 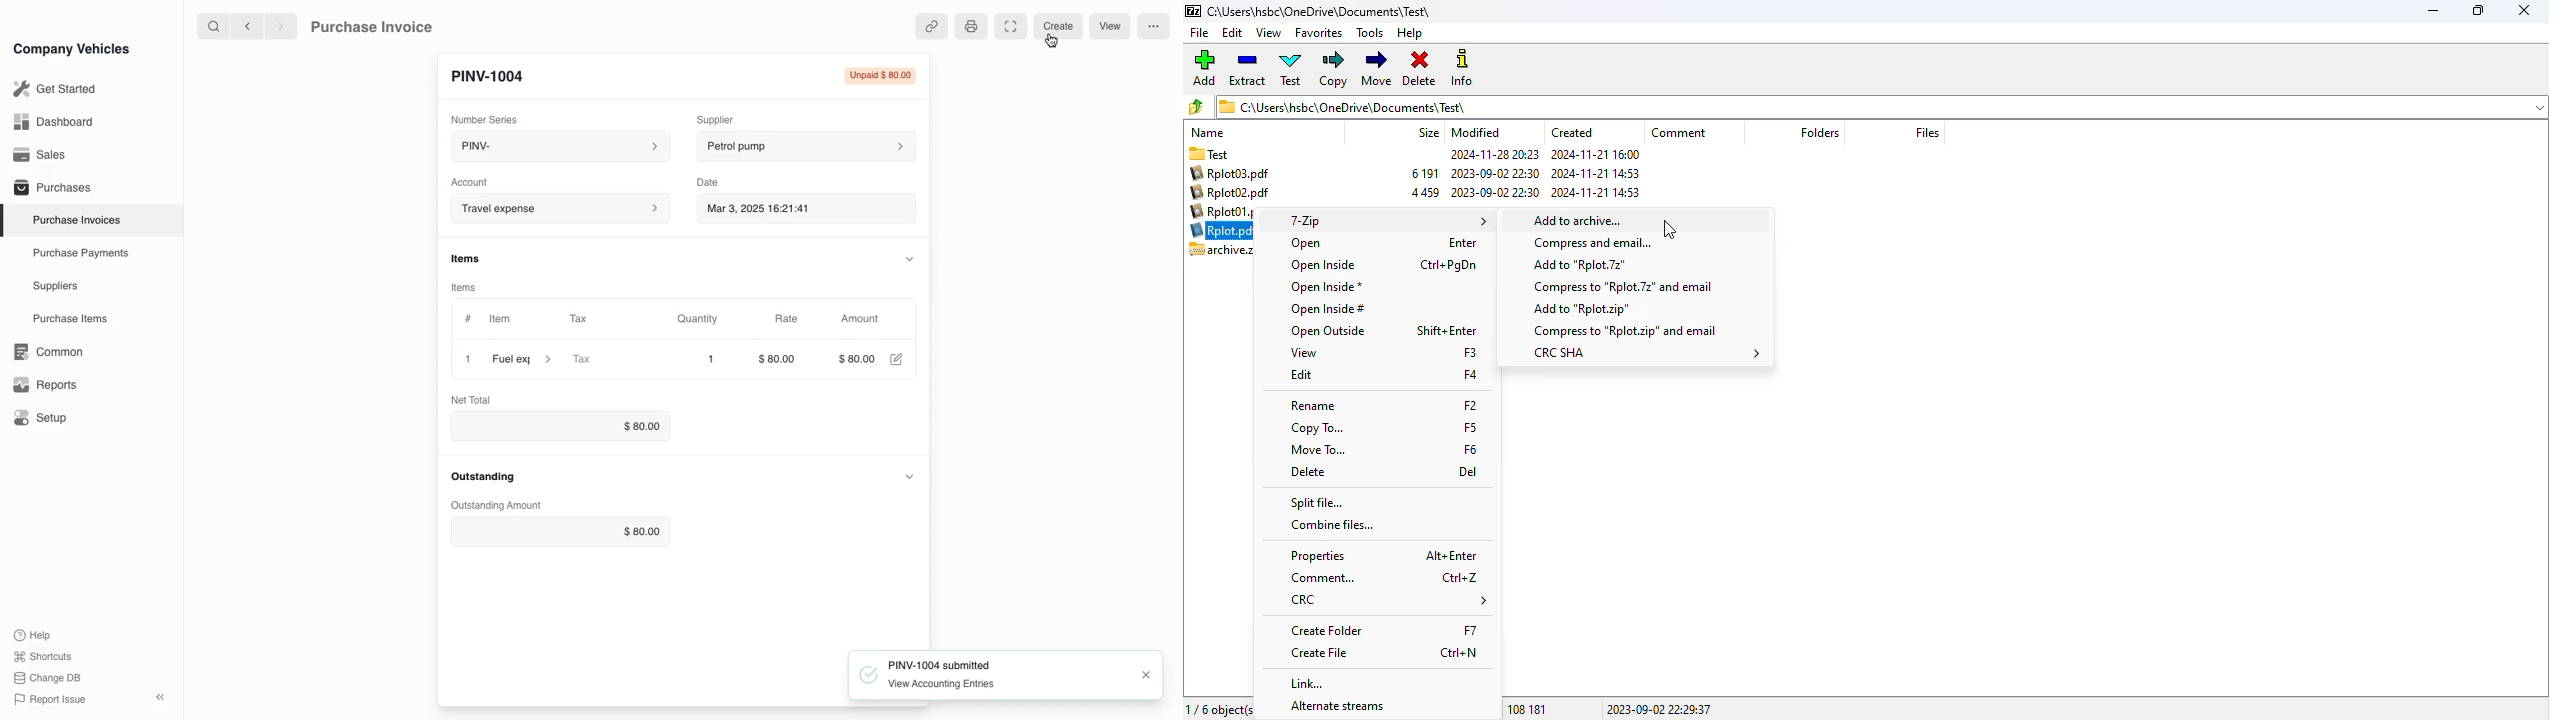 What do you see at coordinates (1670, 229) in the screenshot?
I see `cursor` at bounding box center [1670, 229].